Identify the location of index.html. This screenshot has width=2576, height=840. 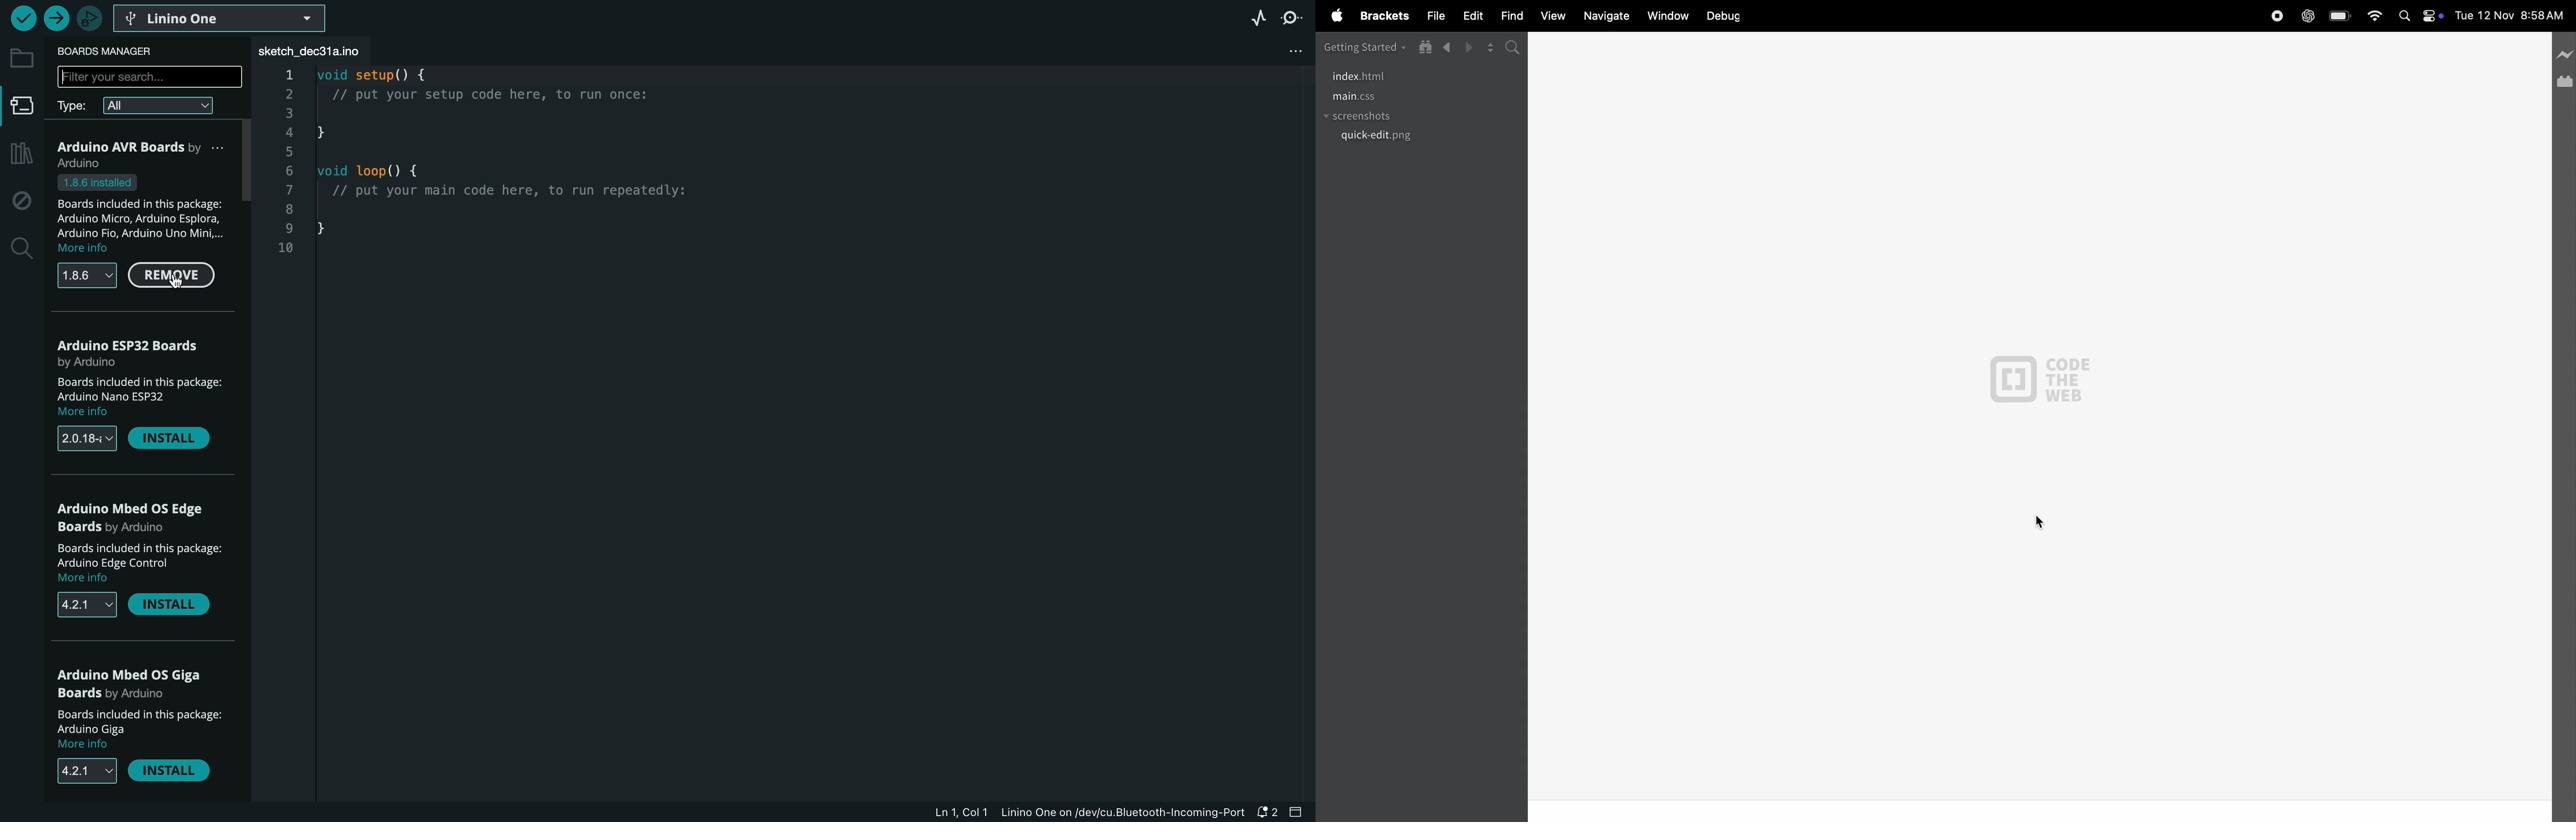
(1363, 77).